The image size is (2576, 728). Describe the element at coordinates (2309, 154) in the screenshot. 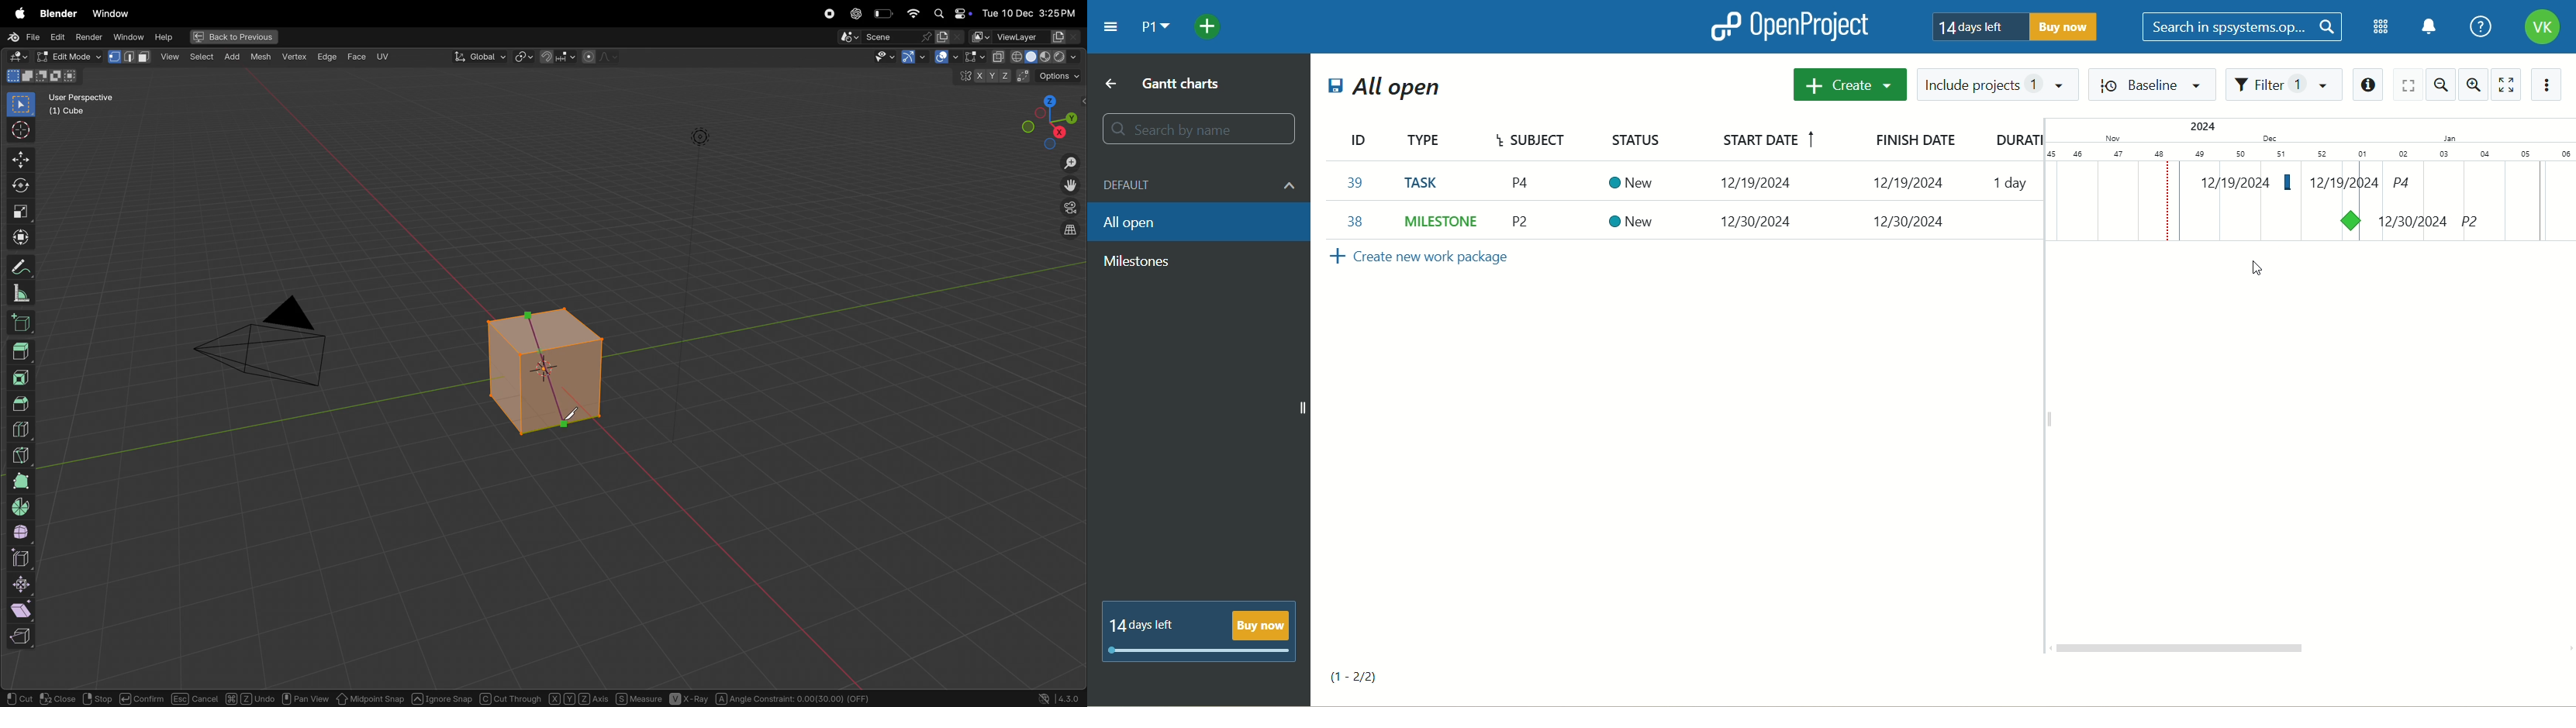

I see `numbers` at that location.